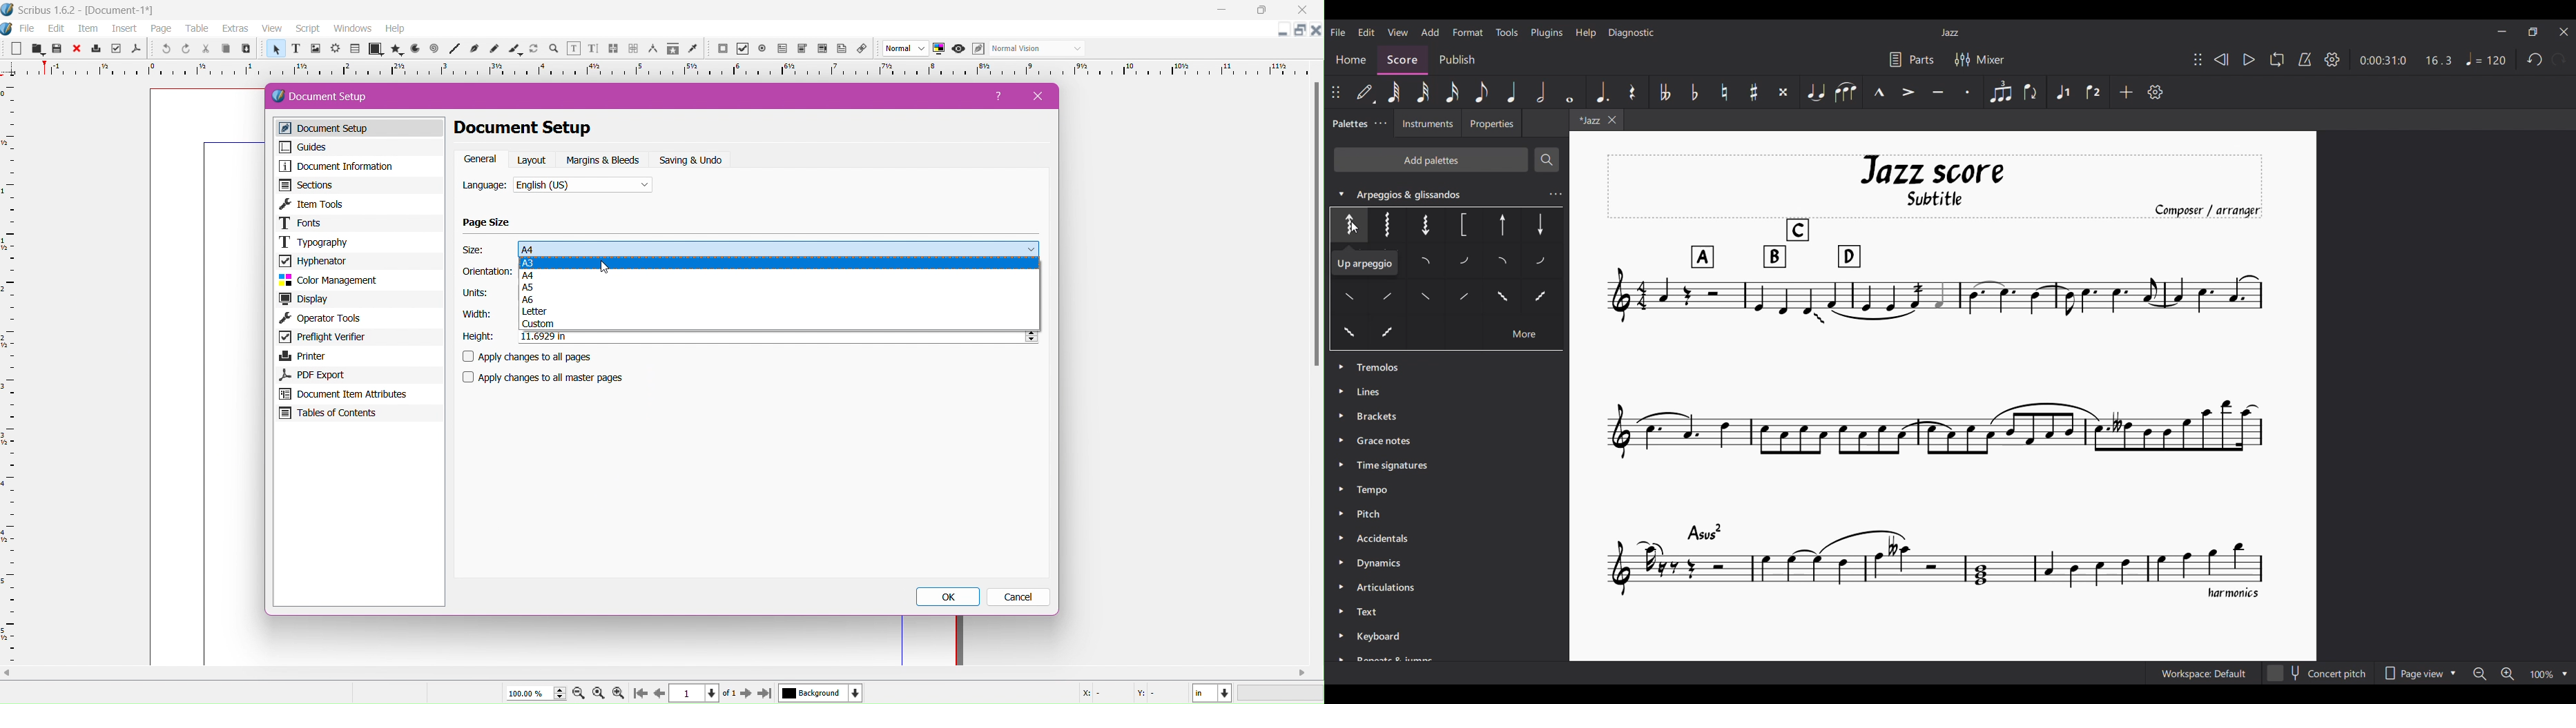 This screenshot has height=728, width=2576. I want to click on Size, so click(476, 250).